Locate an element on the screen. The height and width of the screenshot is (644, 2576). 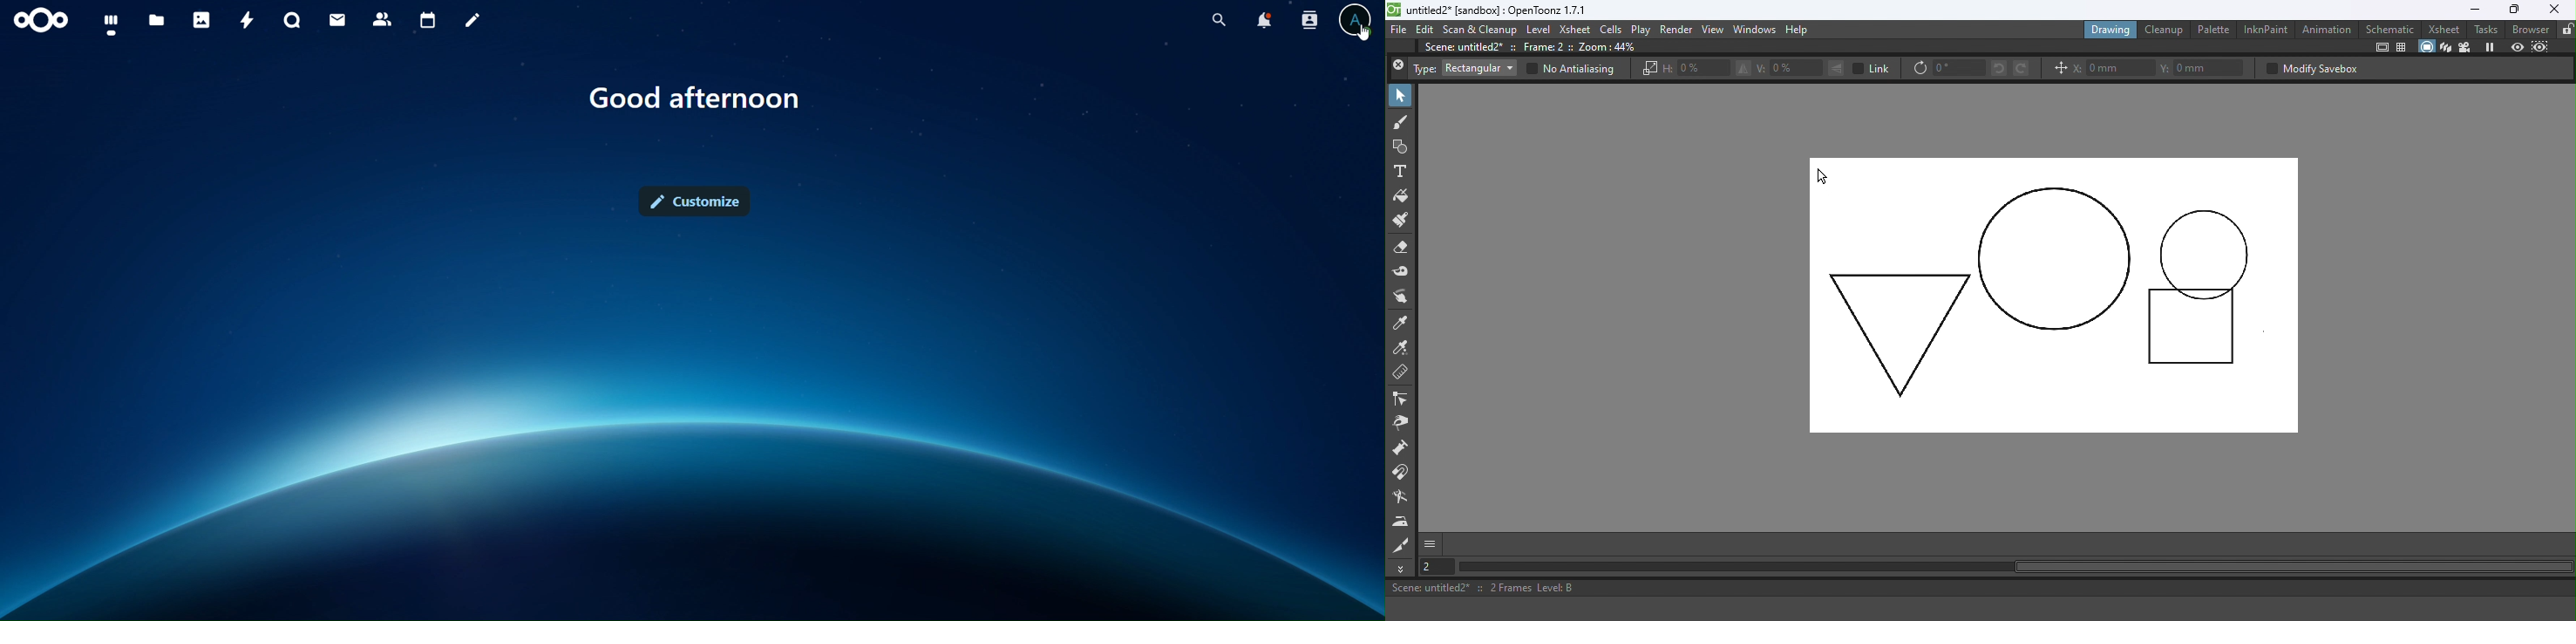
Pump tool is located at coordinates (1401, 449).